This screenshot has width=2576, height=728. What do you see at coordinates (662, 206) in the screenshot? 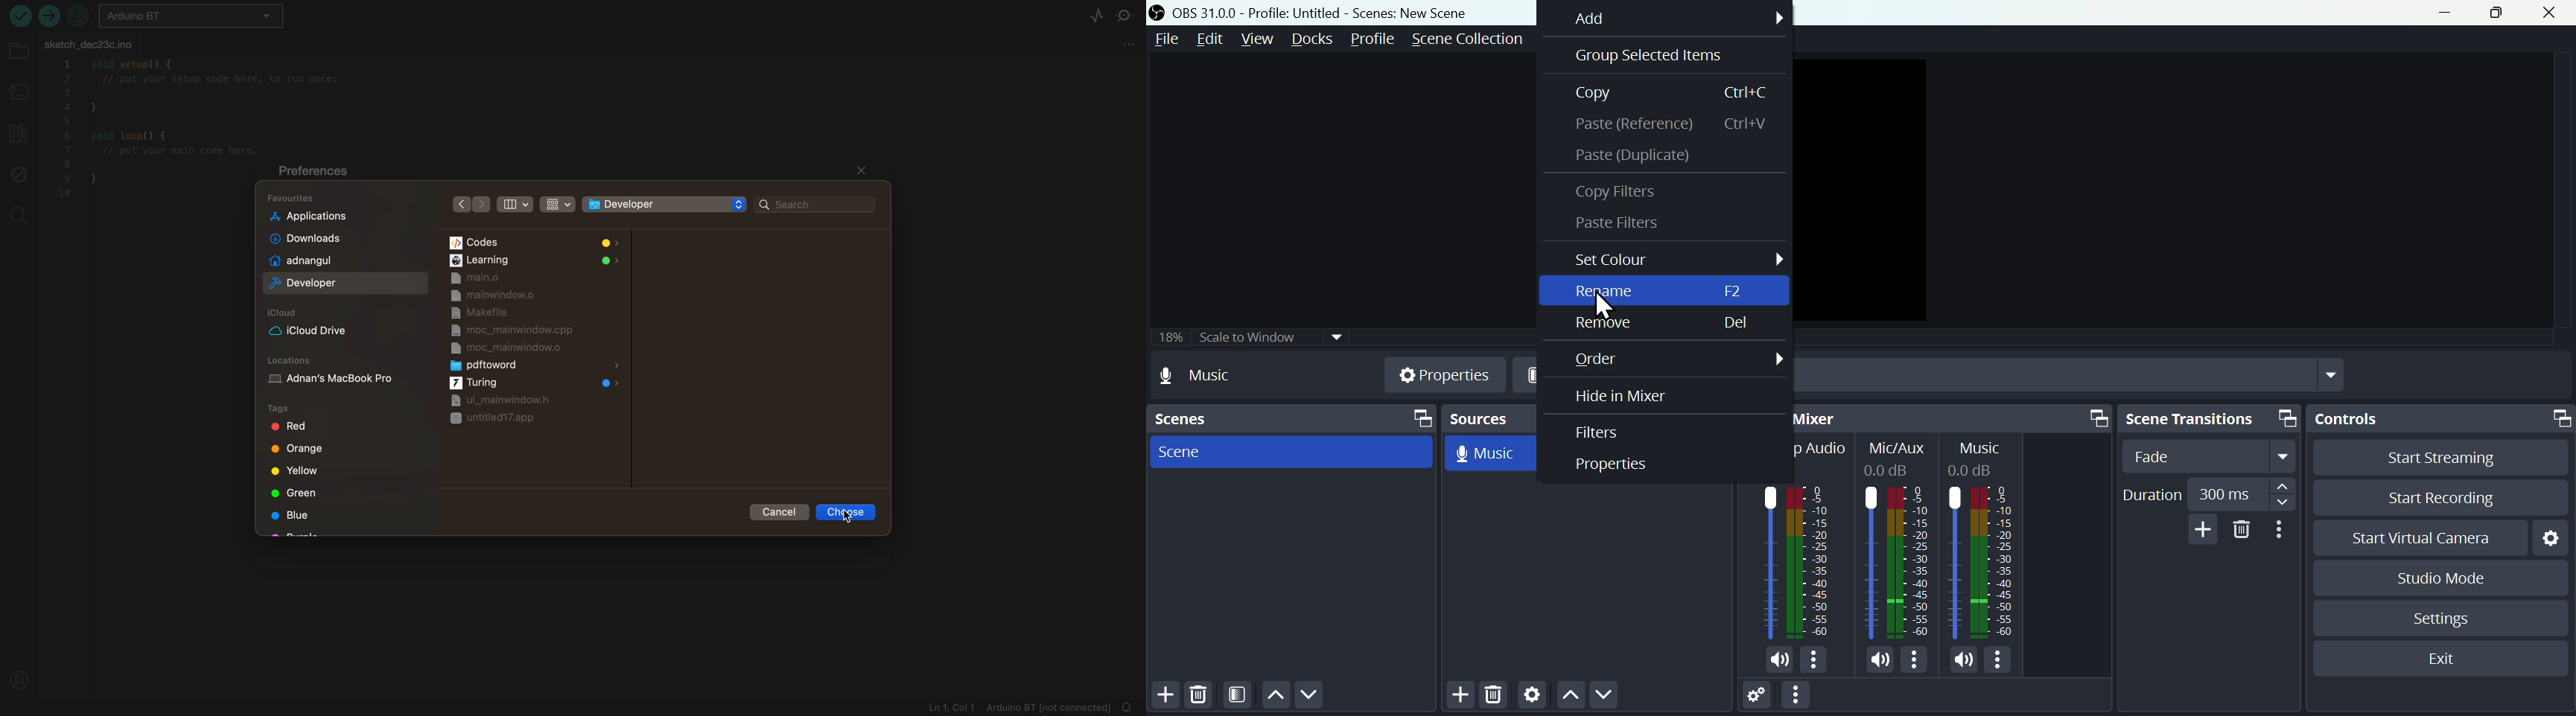
I see `folder selector` at bounding box center [662, 206].